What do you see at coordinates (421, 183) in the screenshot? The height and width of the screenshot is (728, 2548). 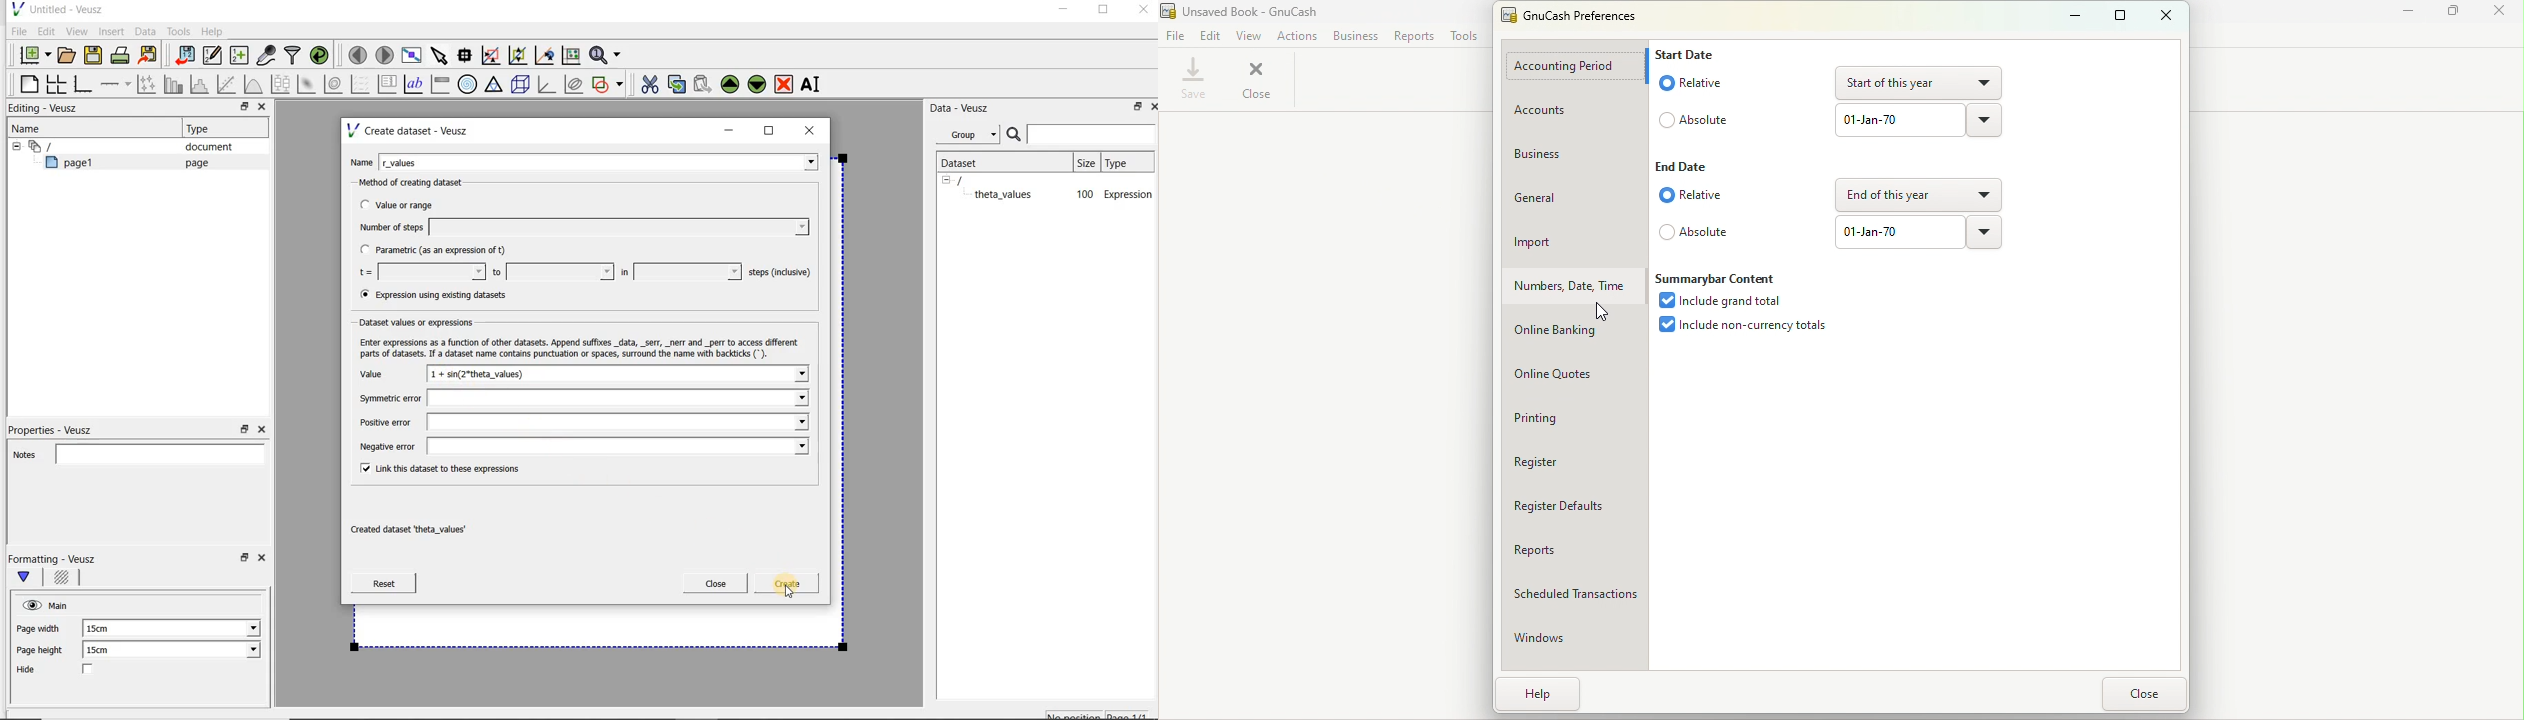 I see `Method of creating dataset:` at bounding box center [421, 183].